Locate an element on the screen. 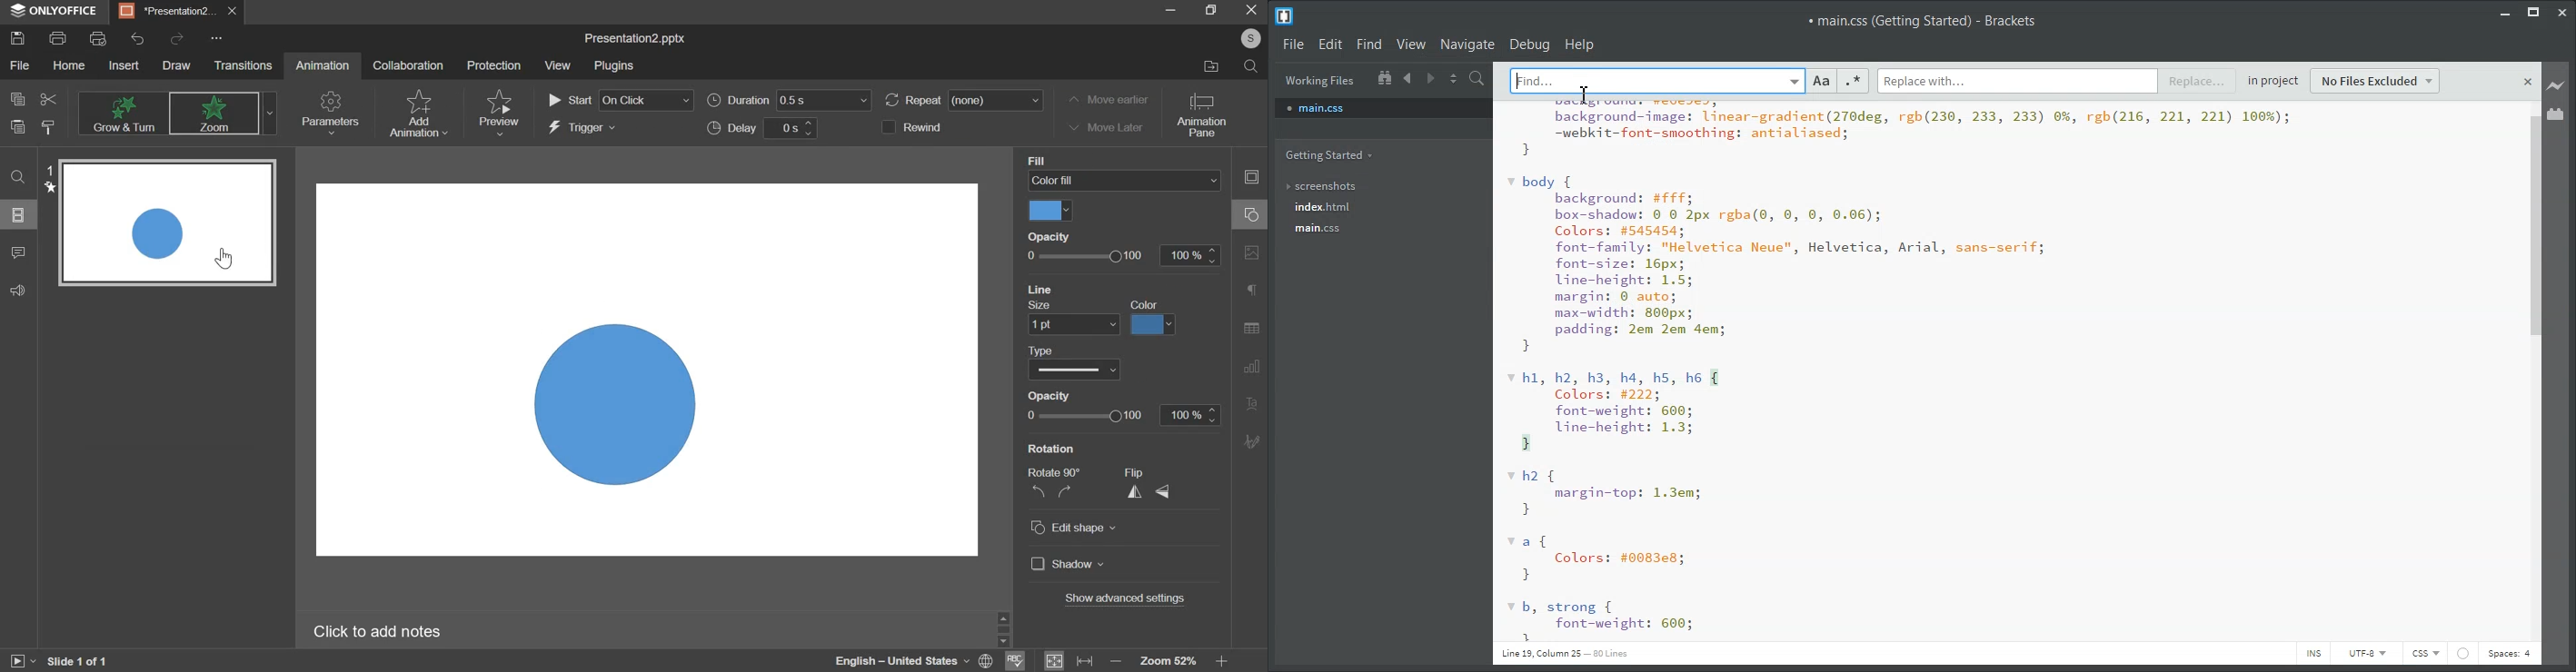 The image size is (2576, 672).  is located at coordinates (218, 37).